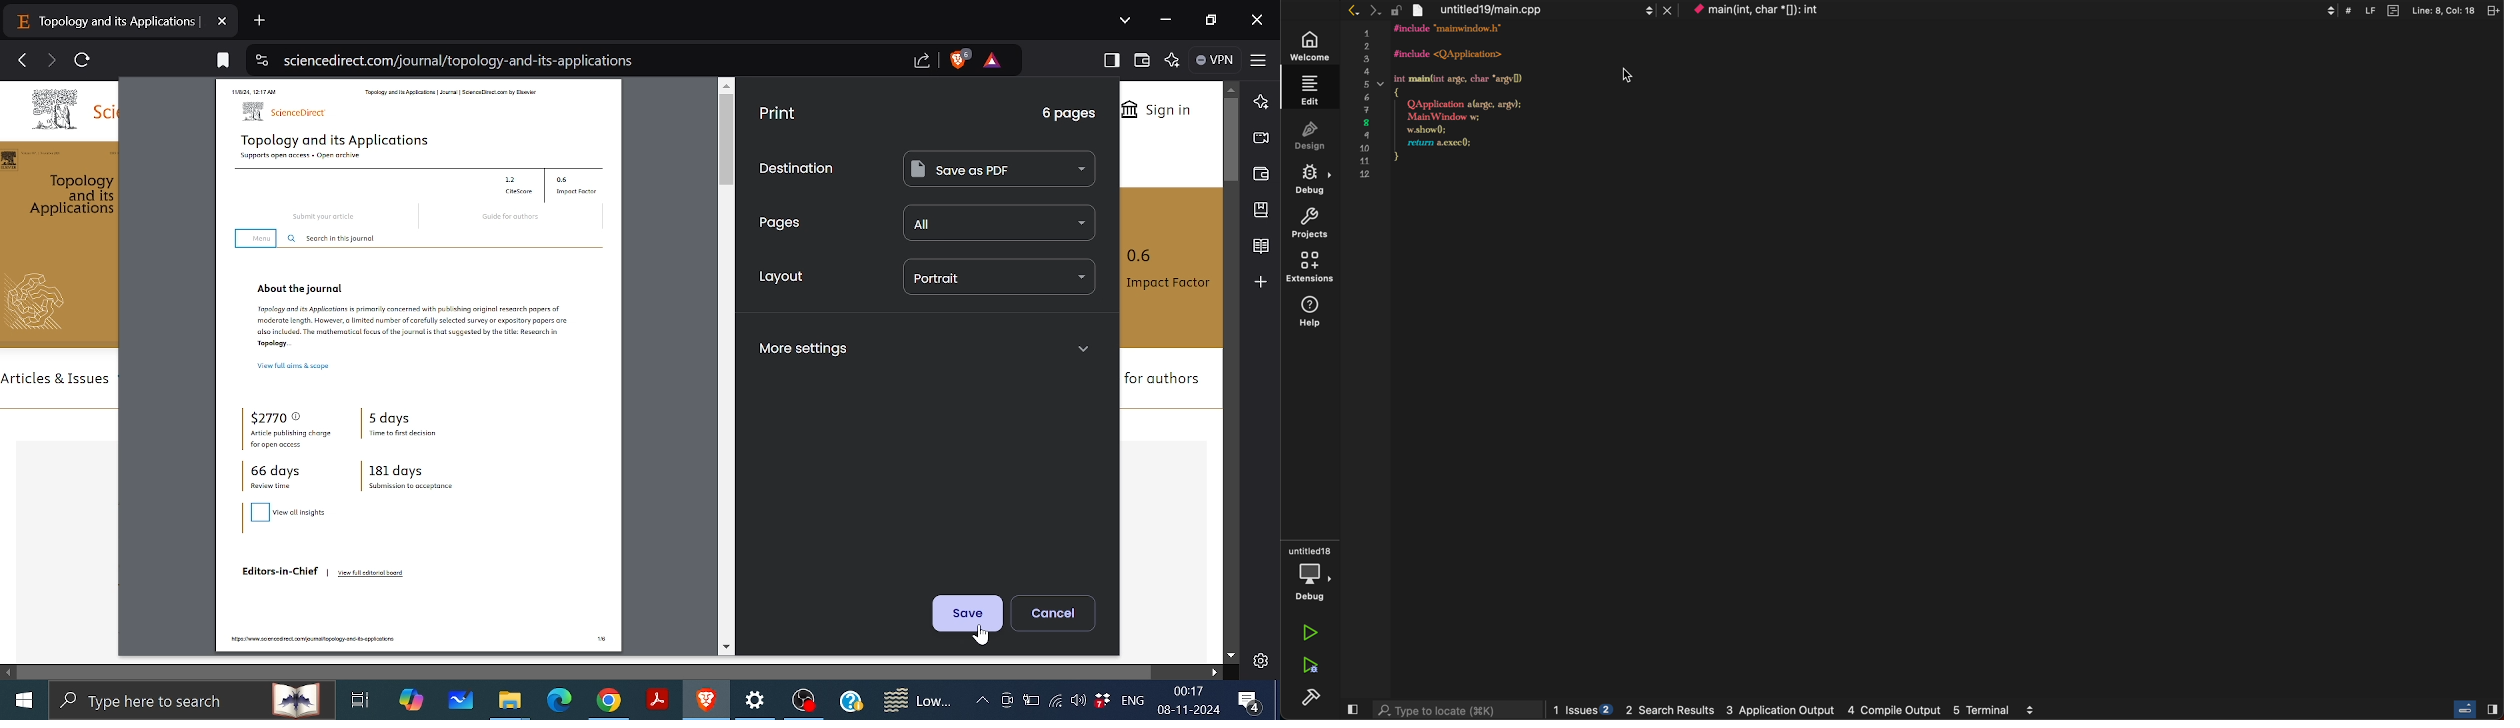 The width and height of the screenshot is (2520, 728). What do you see at coordinates (1213, 672) in the screenshot?
I see `Move right` at bounding box center [1213, 672].